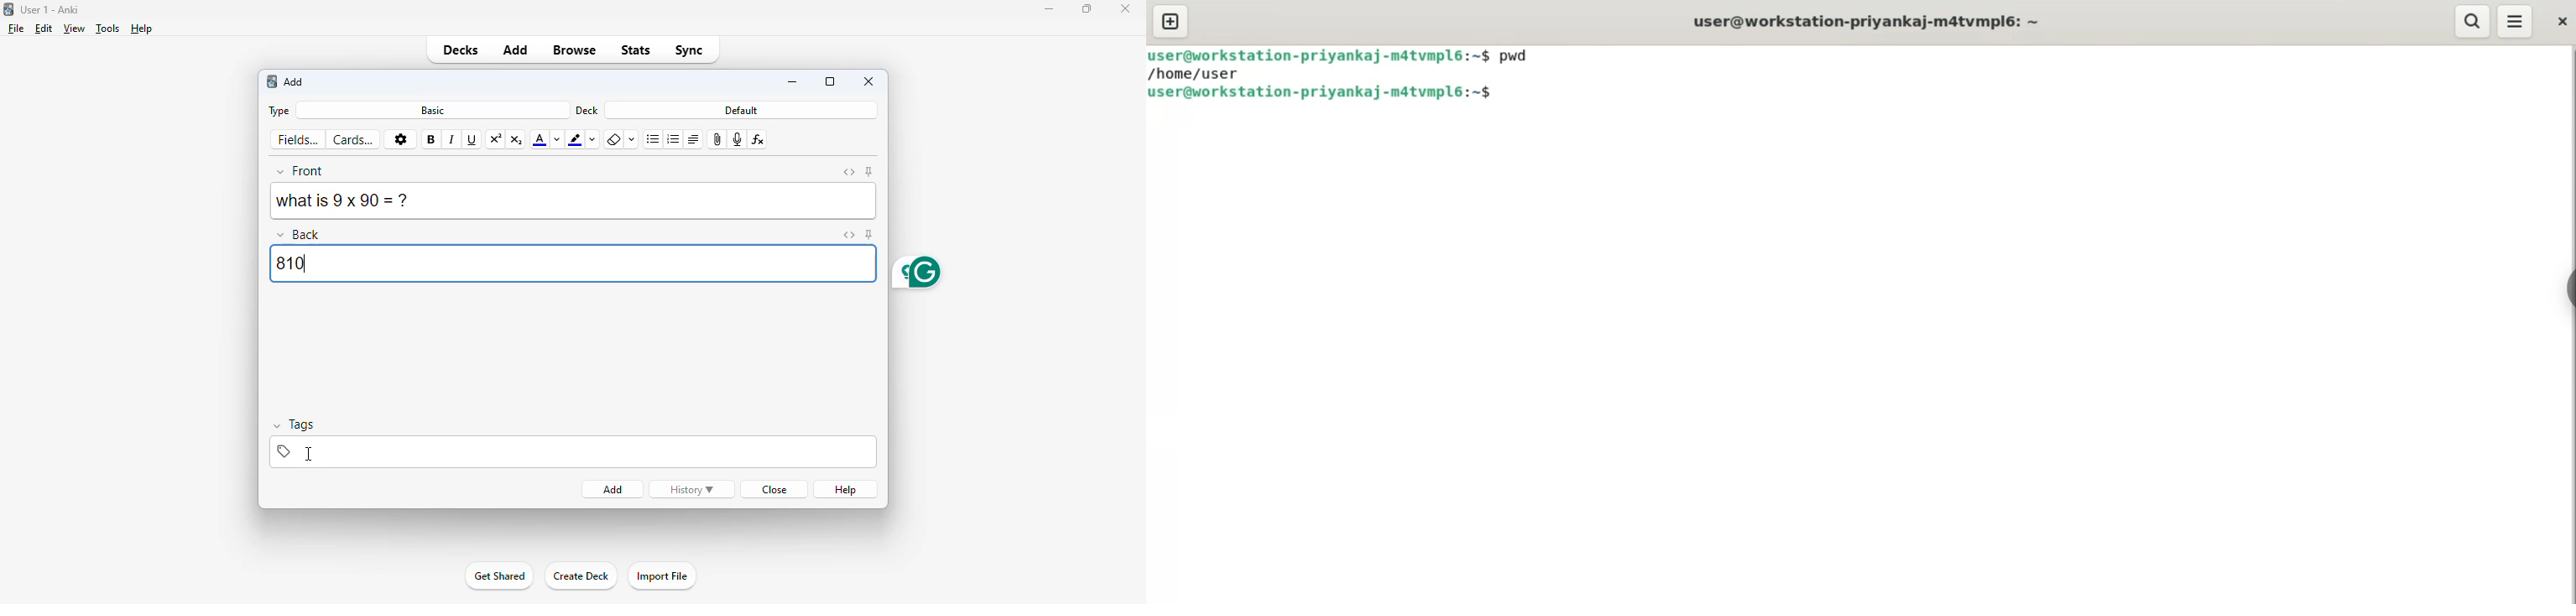 This screenshot has width=2576, height=616. I want to click on add, so click(517, 49).